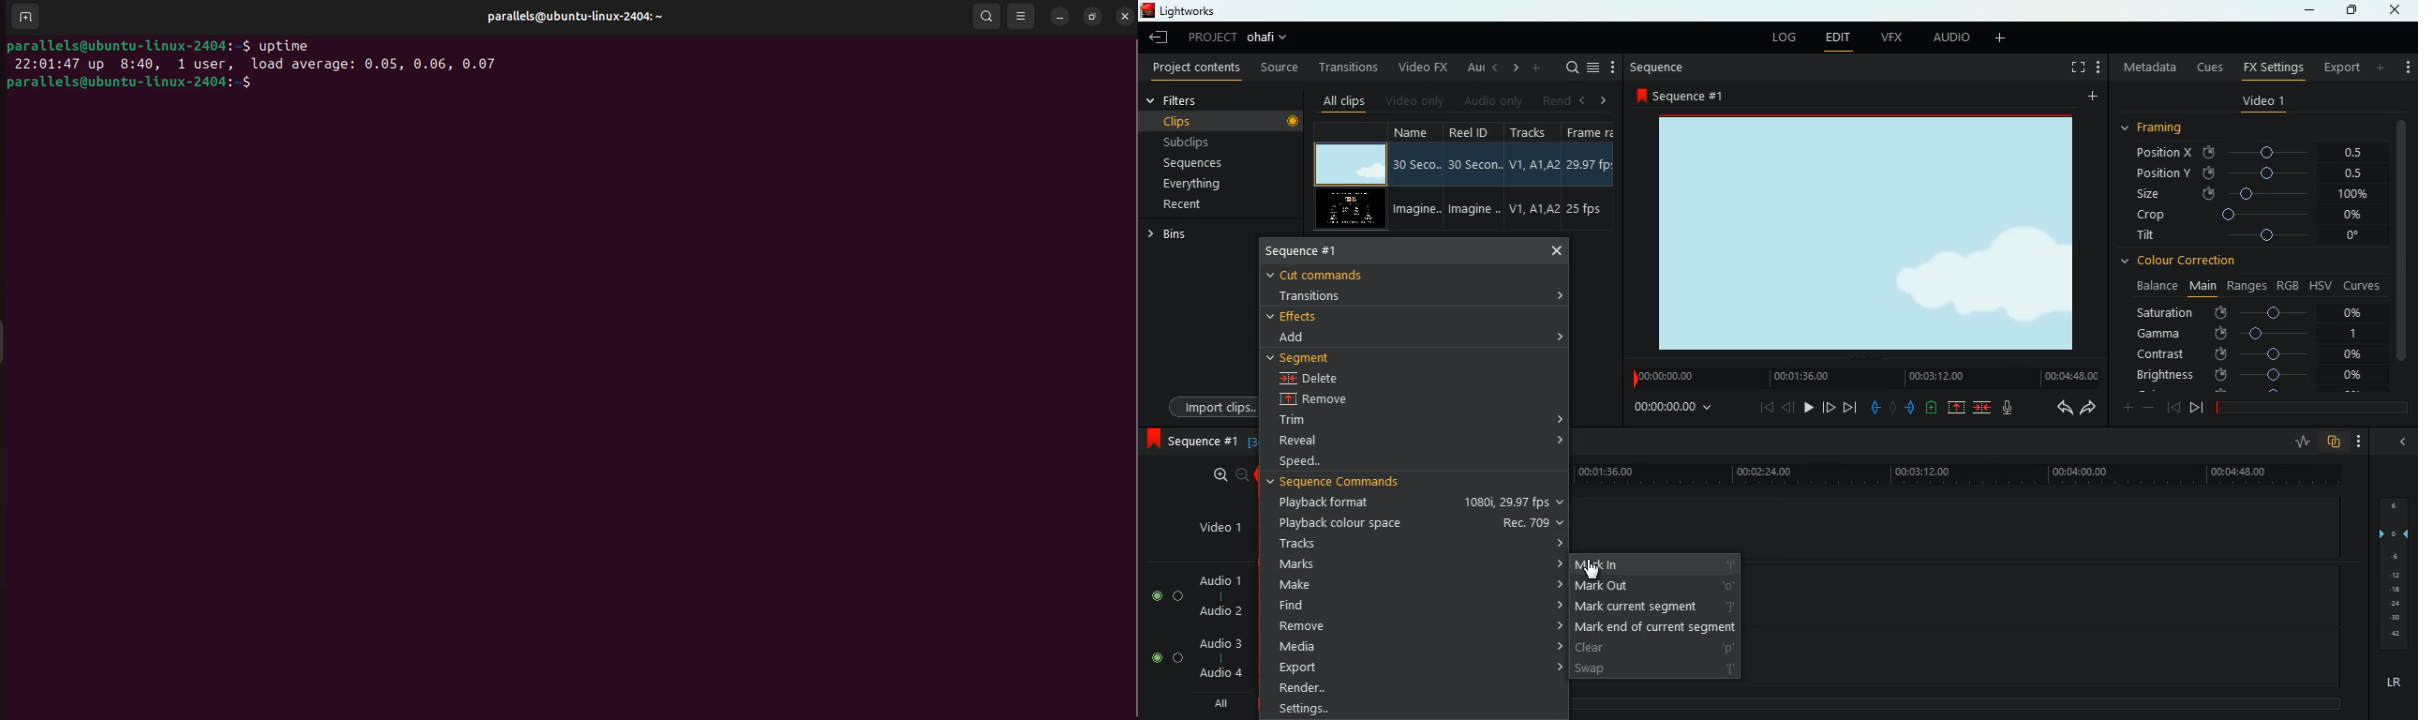 Image resolution: width=2436 pixels, height=728 pixels. Describe the element at coordinates (1345, 66) in the screenshot. I see `transitions` at that location.